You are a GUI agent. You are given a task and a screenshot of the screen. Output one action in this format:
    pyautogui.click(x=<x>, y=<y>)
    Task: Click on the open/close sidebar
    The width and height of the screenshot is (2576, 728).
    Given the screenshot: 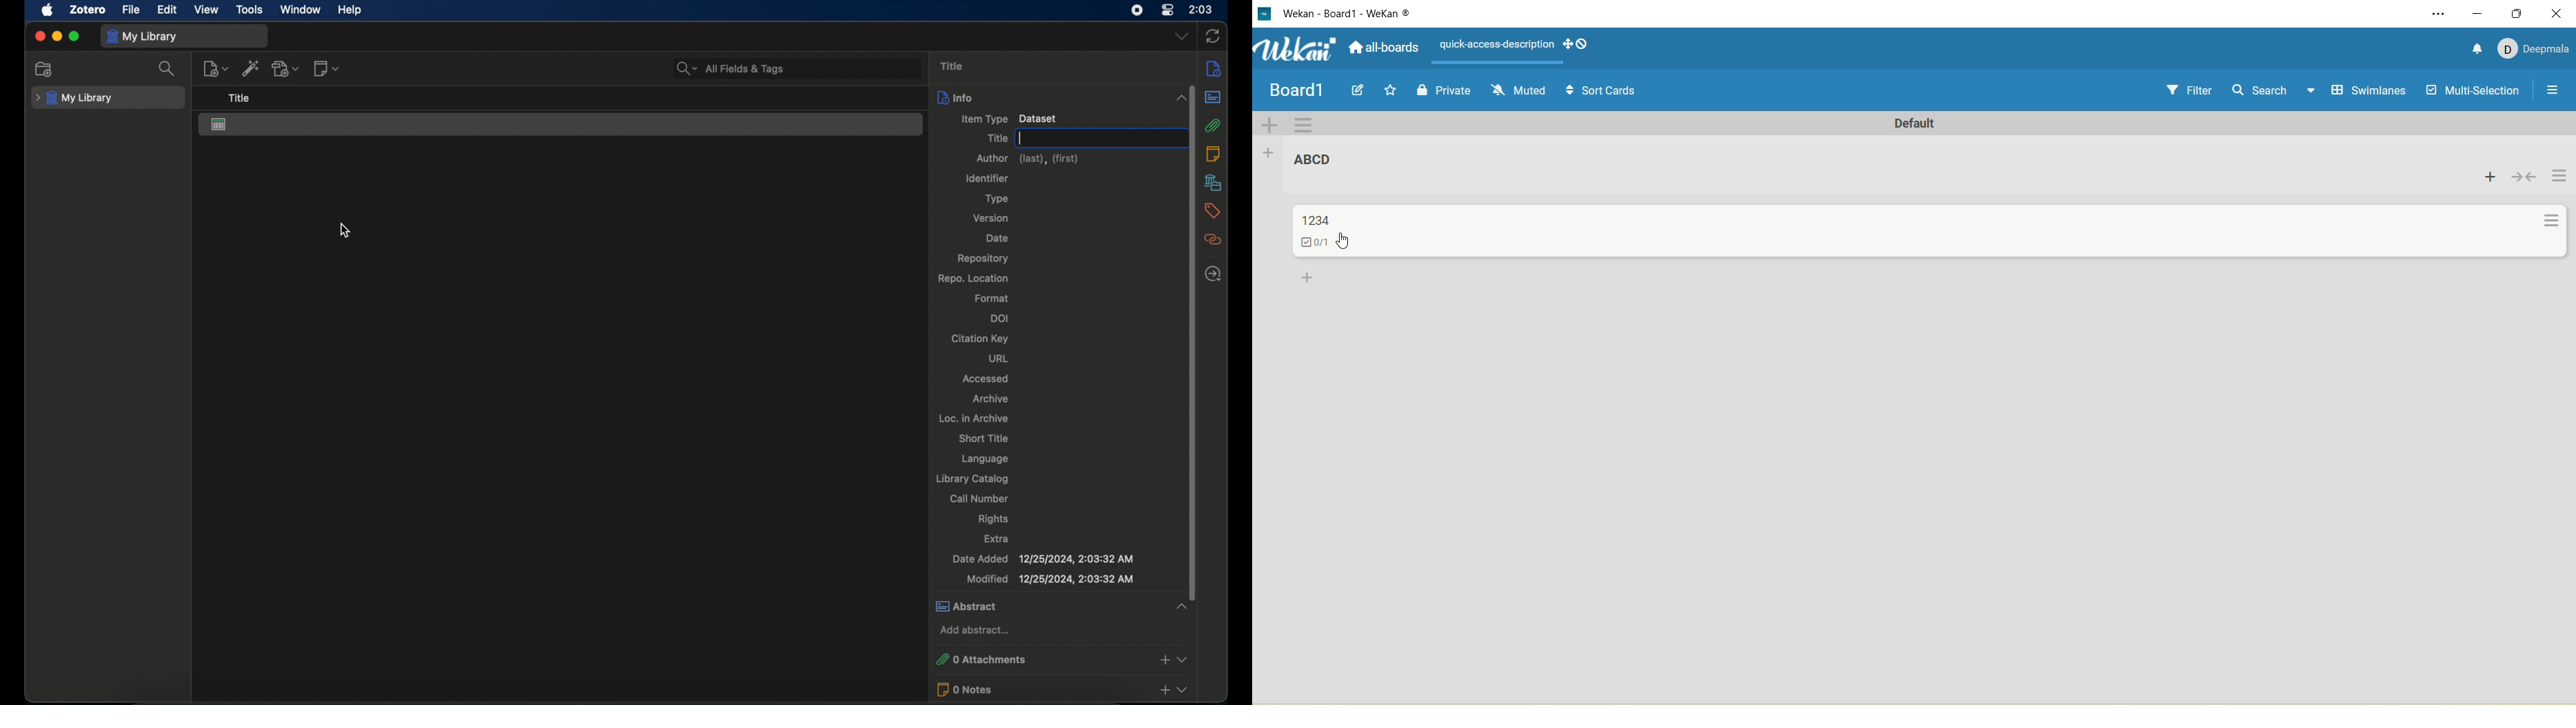 What is the action you would take?
    pyautogui.click(x=2555, y=96)
    